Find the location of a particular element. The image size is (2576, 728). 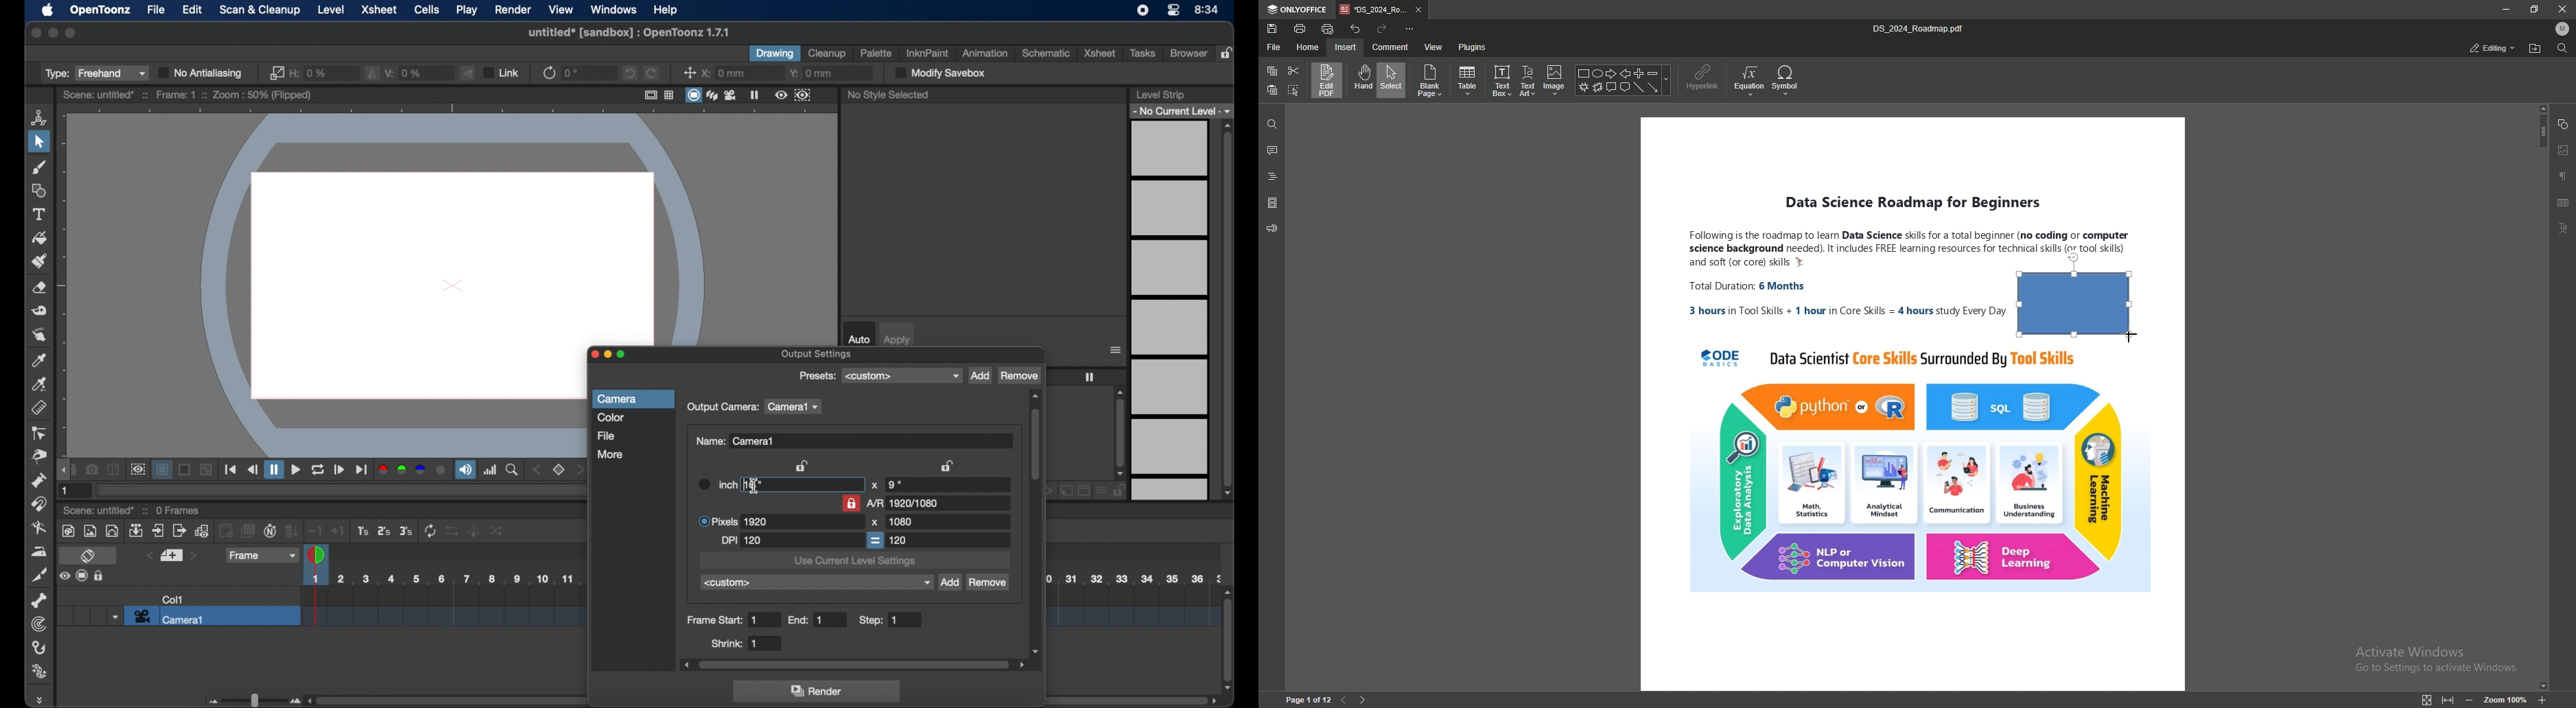

text art is located at coordinates (1529, 80).